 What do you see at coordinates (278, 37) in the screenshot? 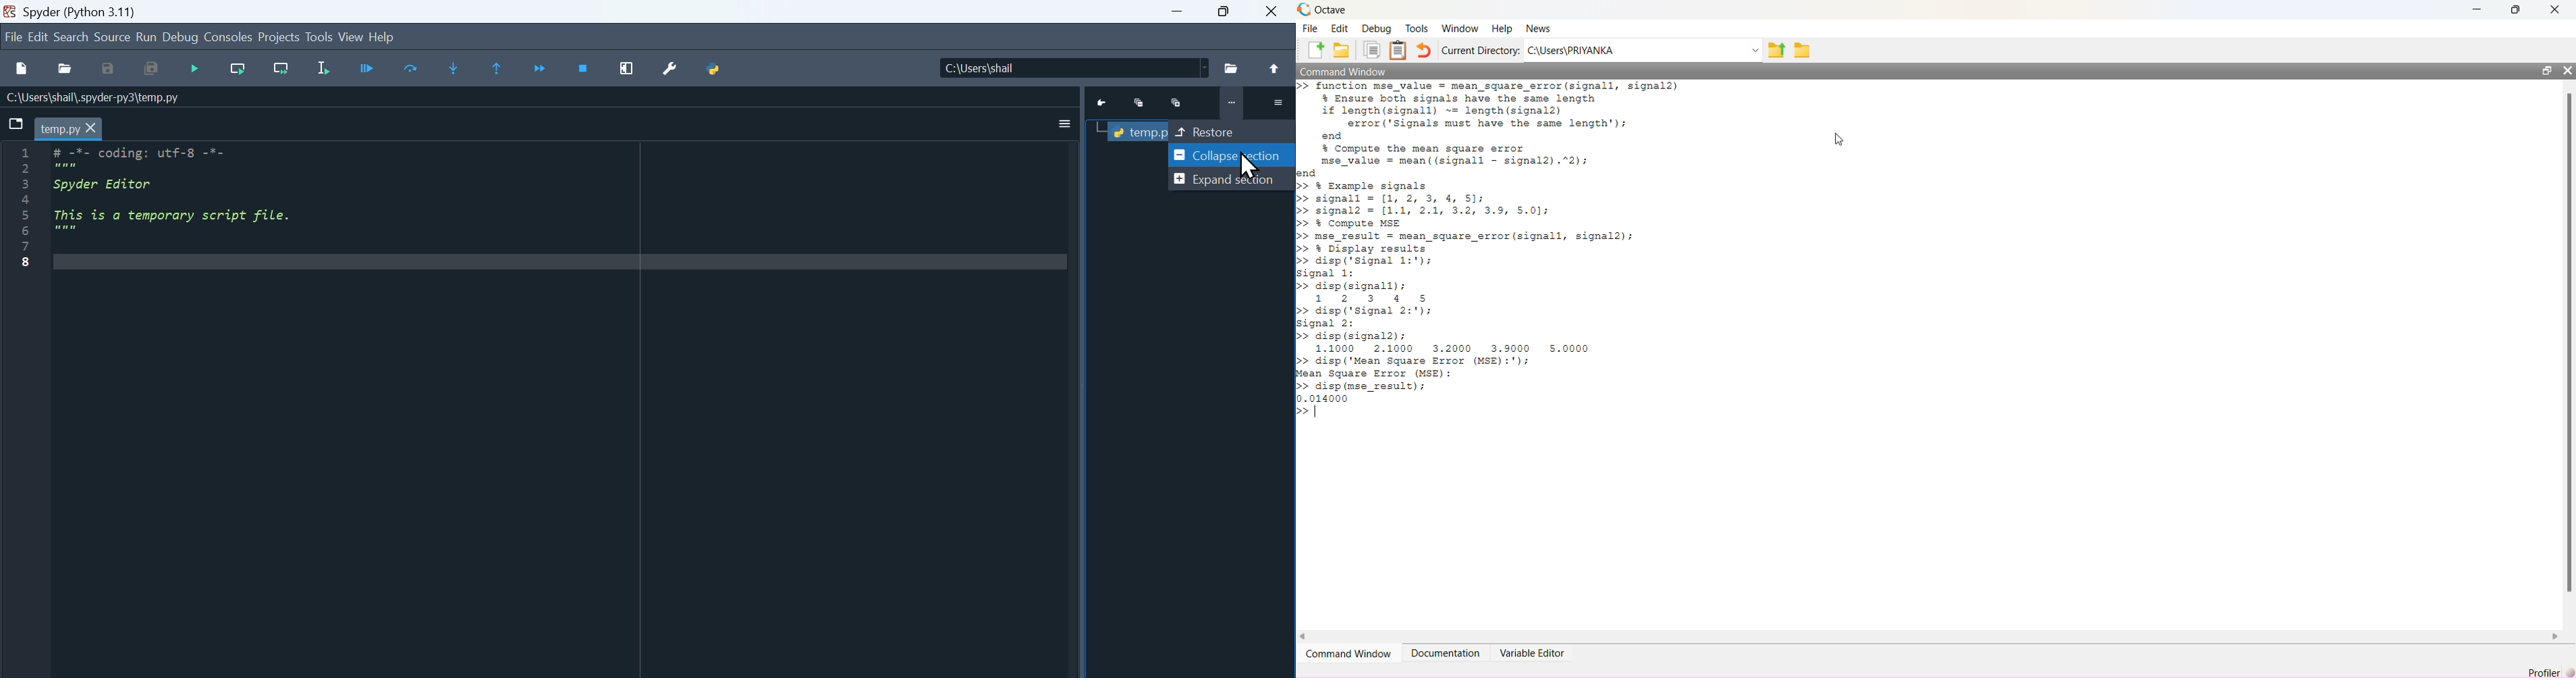
I see `Projects` at bounding box center [278, 37].